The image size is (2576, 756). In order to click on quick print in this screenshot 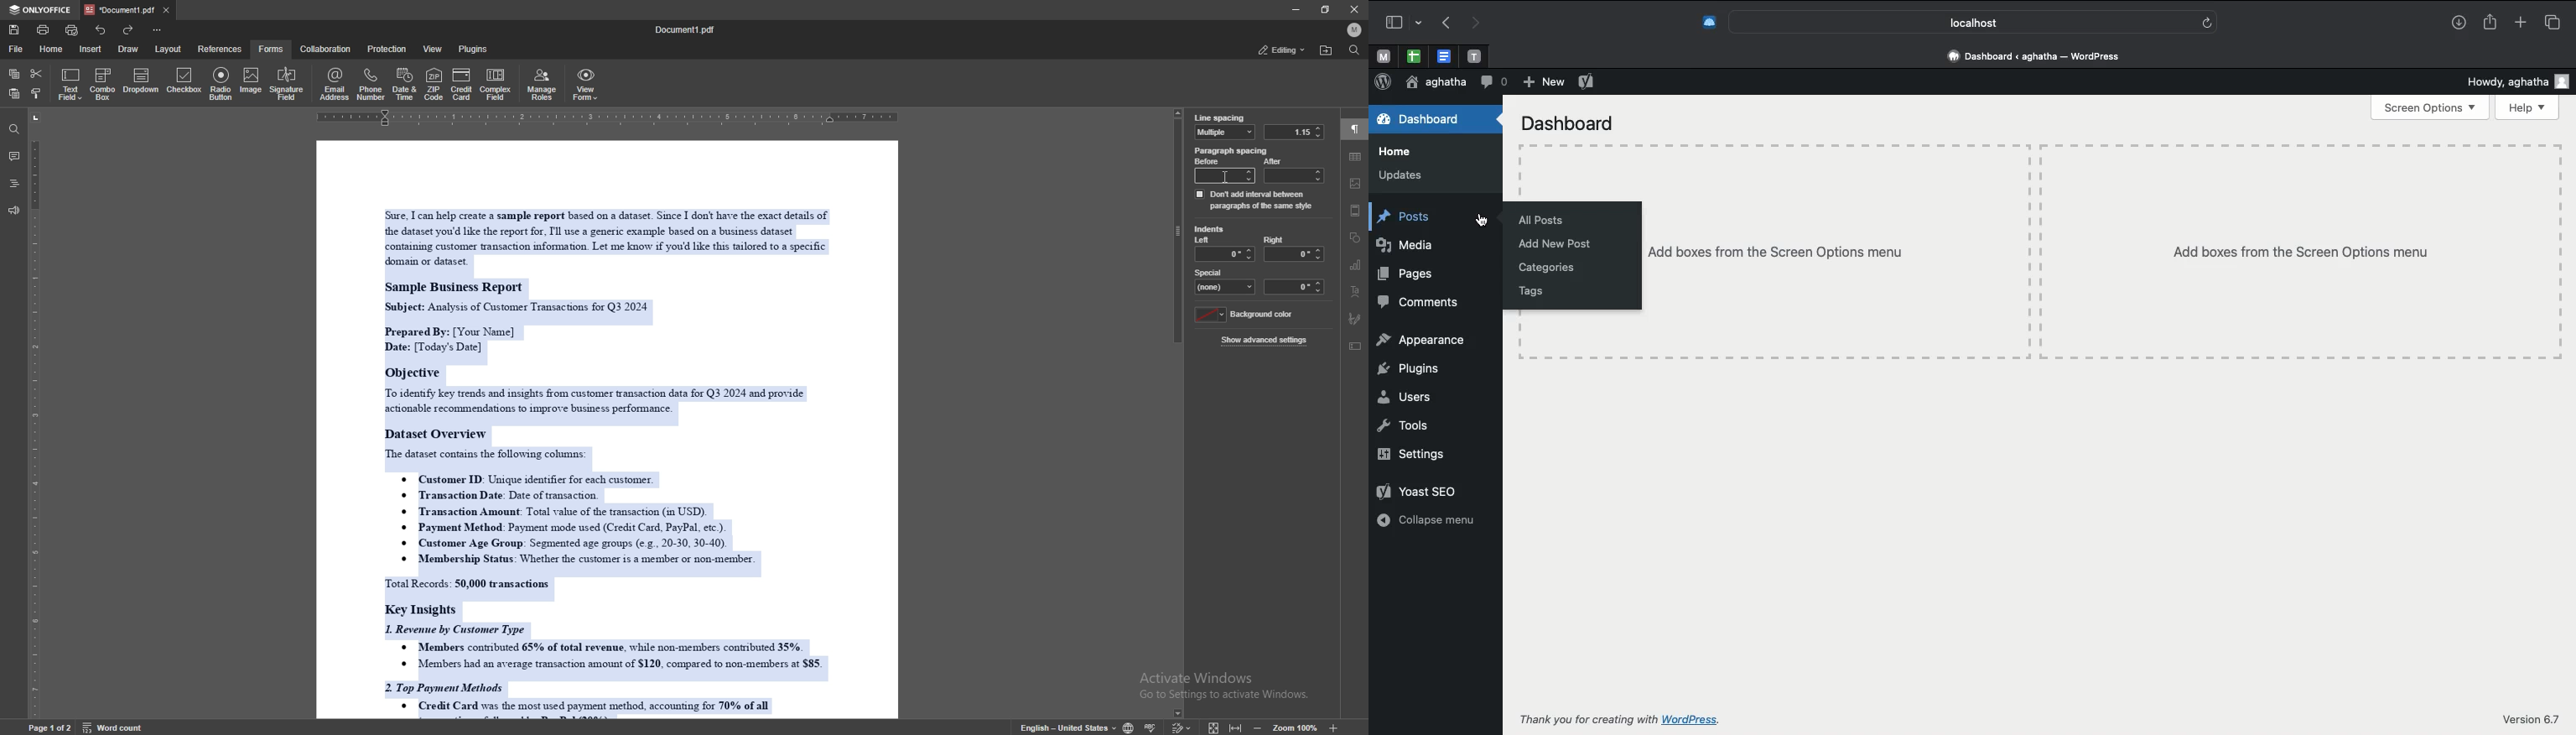, I will do `click(73, 30)`.